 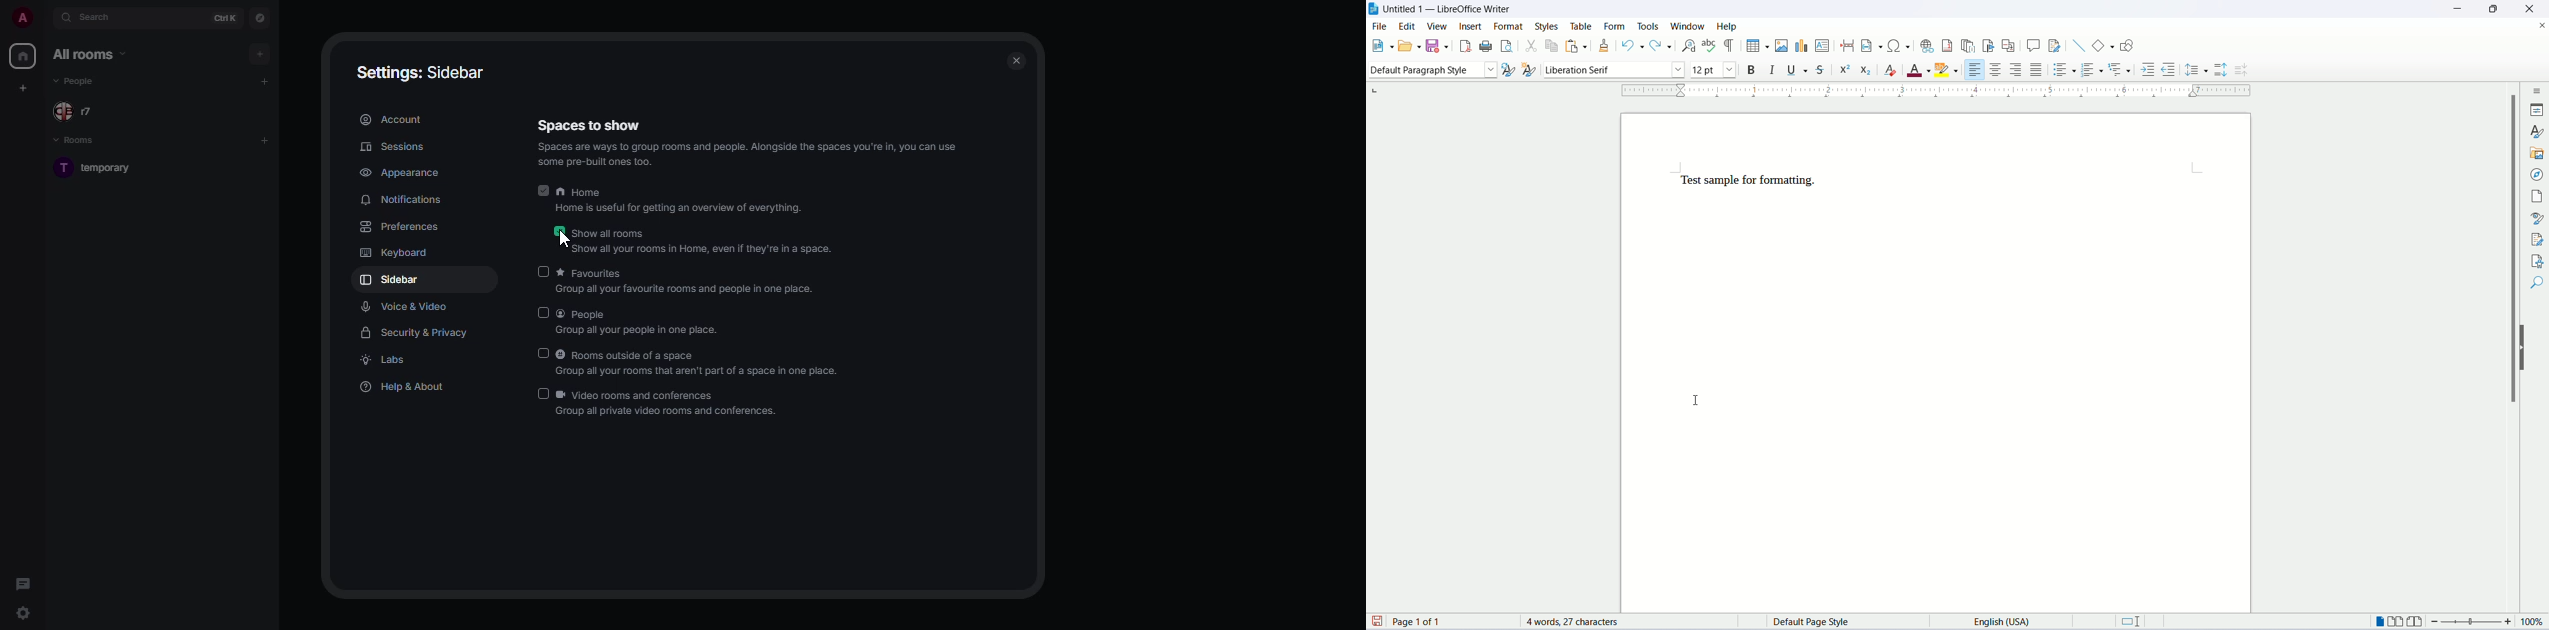 I want to click on rooms, so click(x=80, y=140).